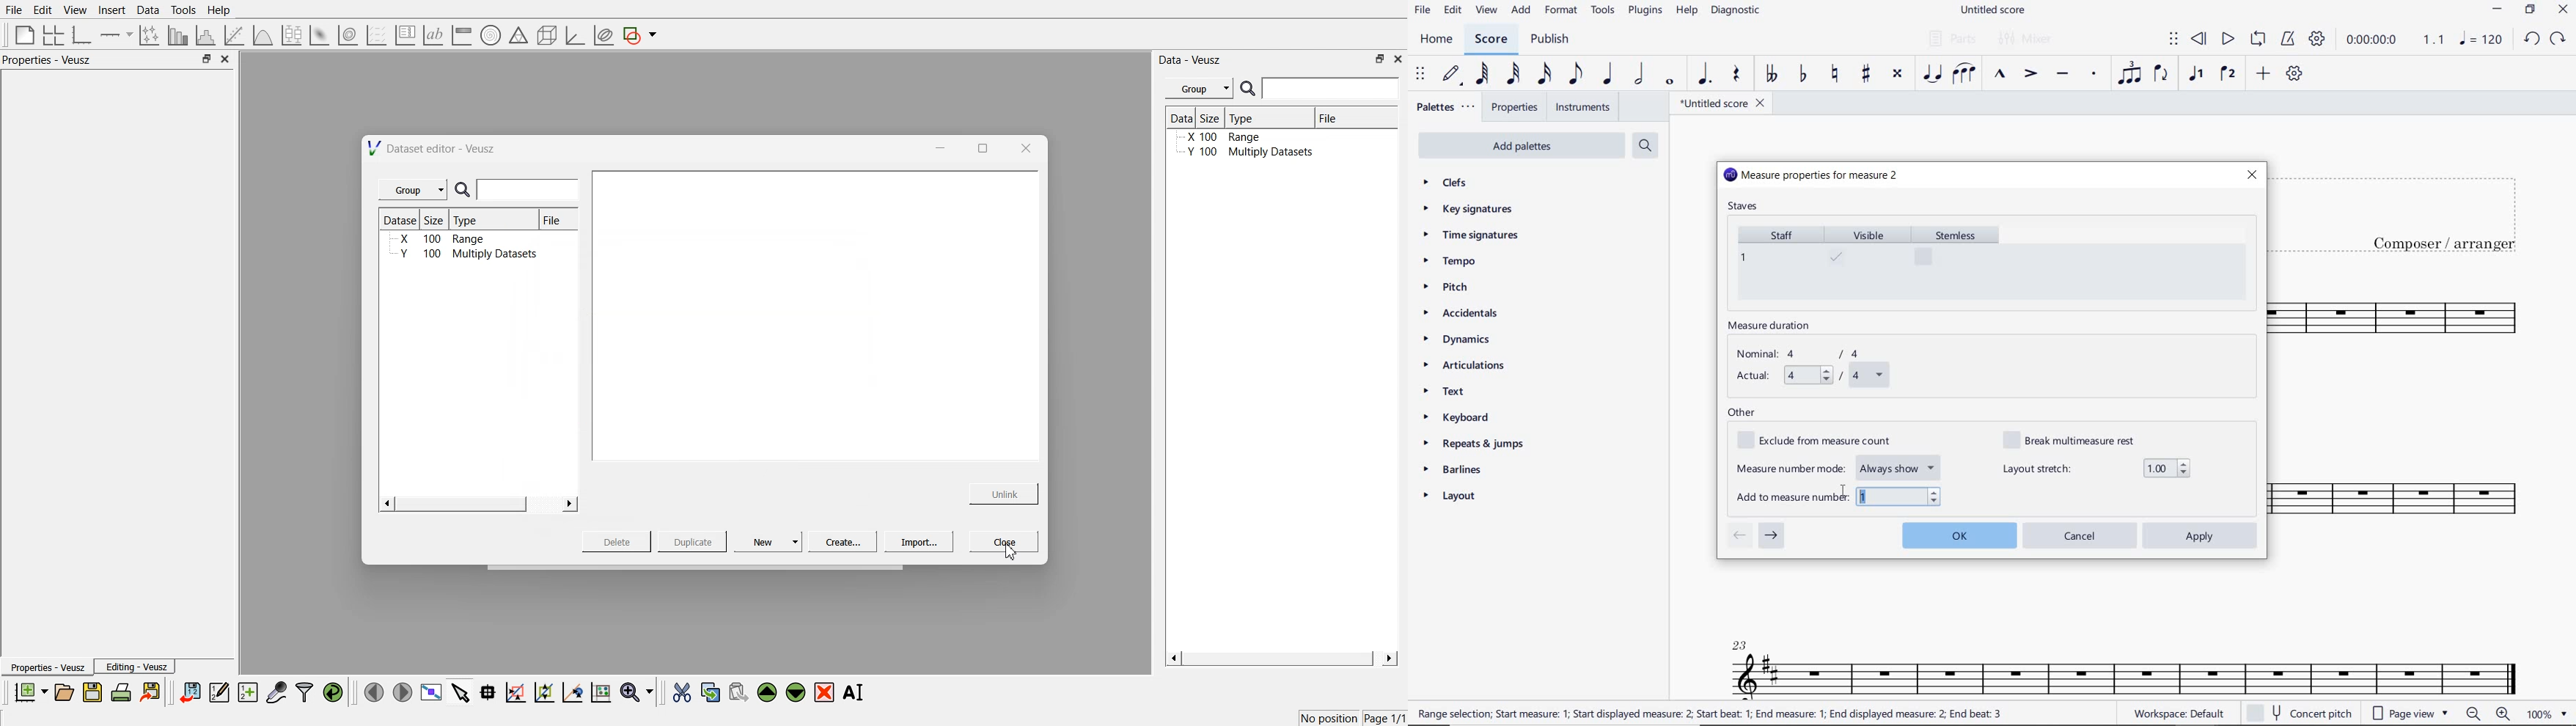  I want to click on close, so click(2251, 175).